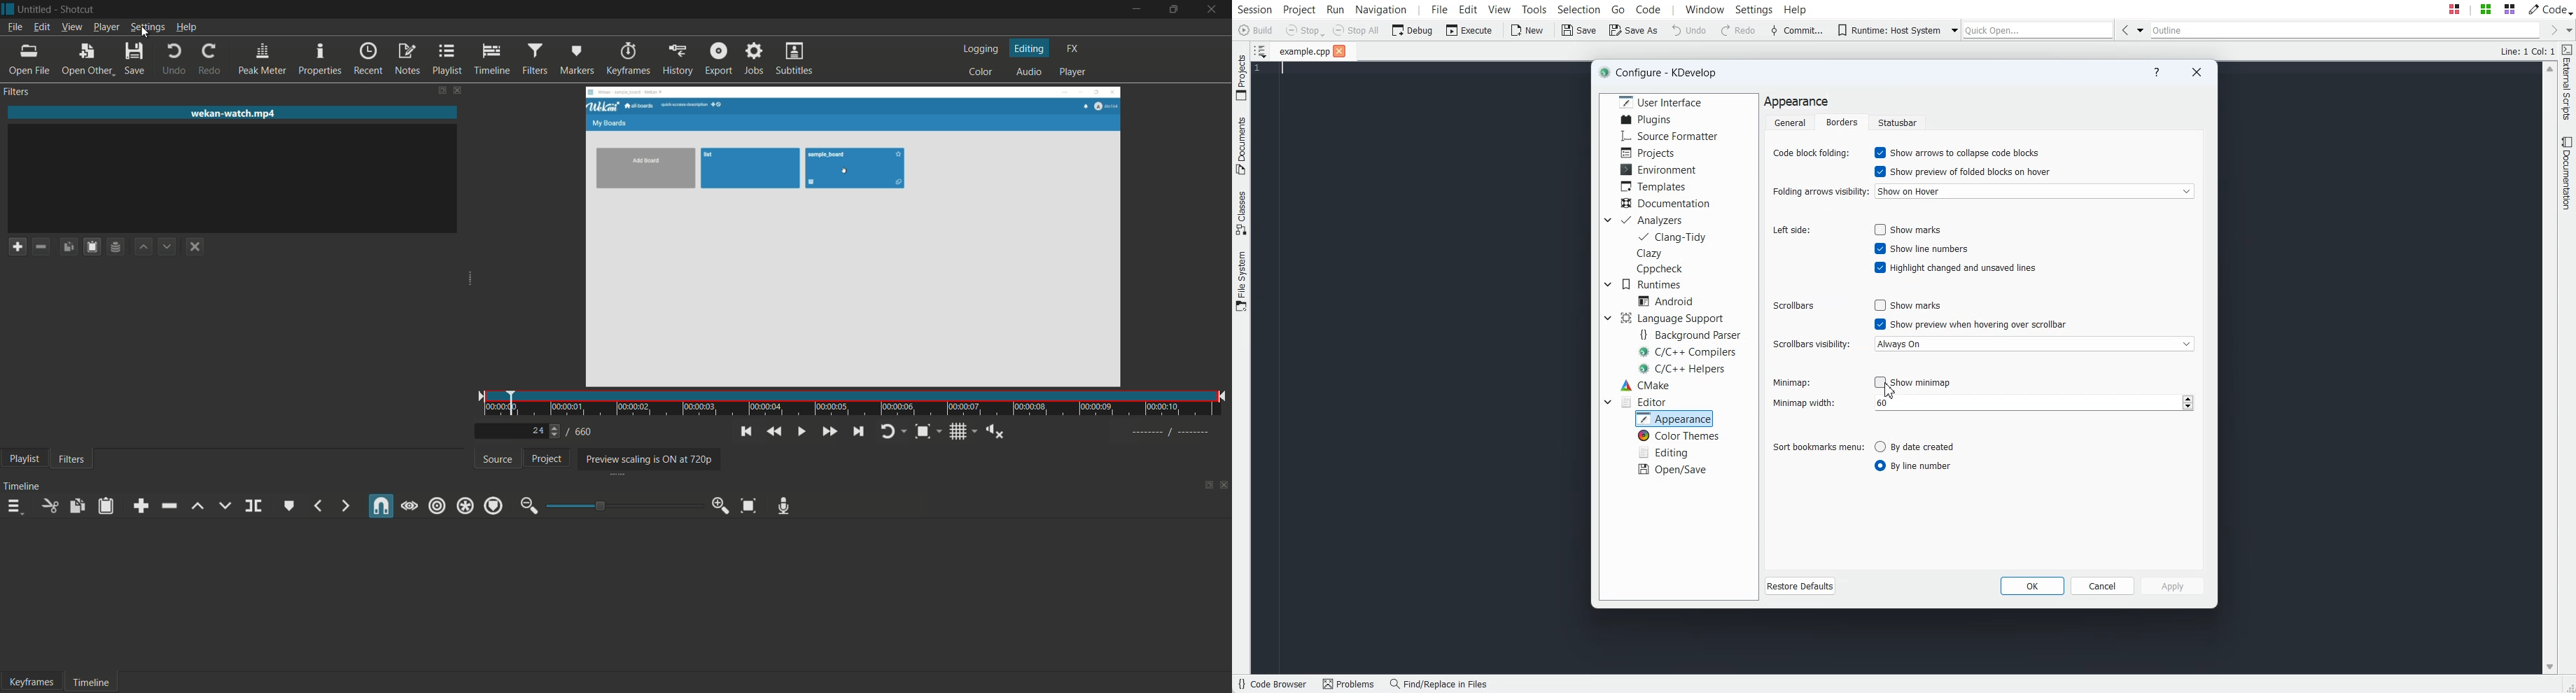 The image size is (2576, 700). Describe the element at coordinates (1469, 30) in the screenshot. I see `Execute` at that location.